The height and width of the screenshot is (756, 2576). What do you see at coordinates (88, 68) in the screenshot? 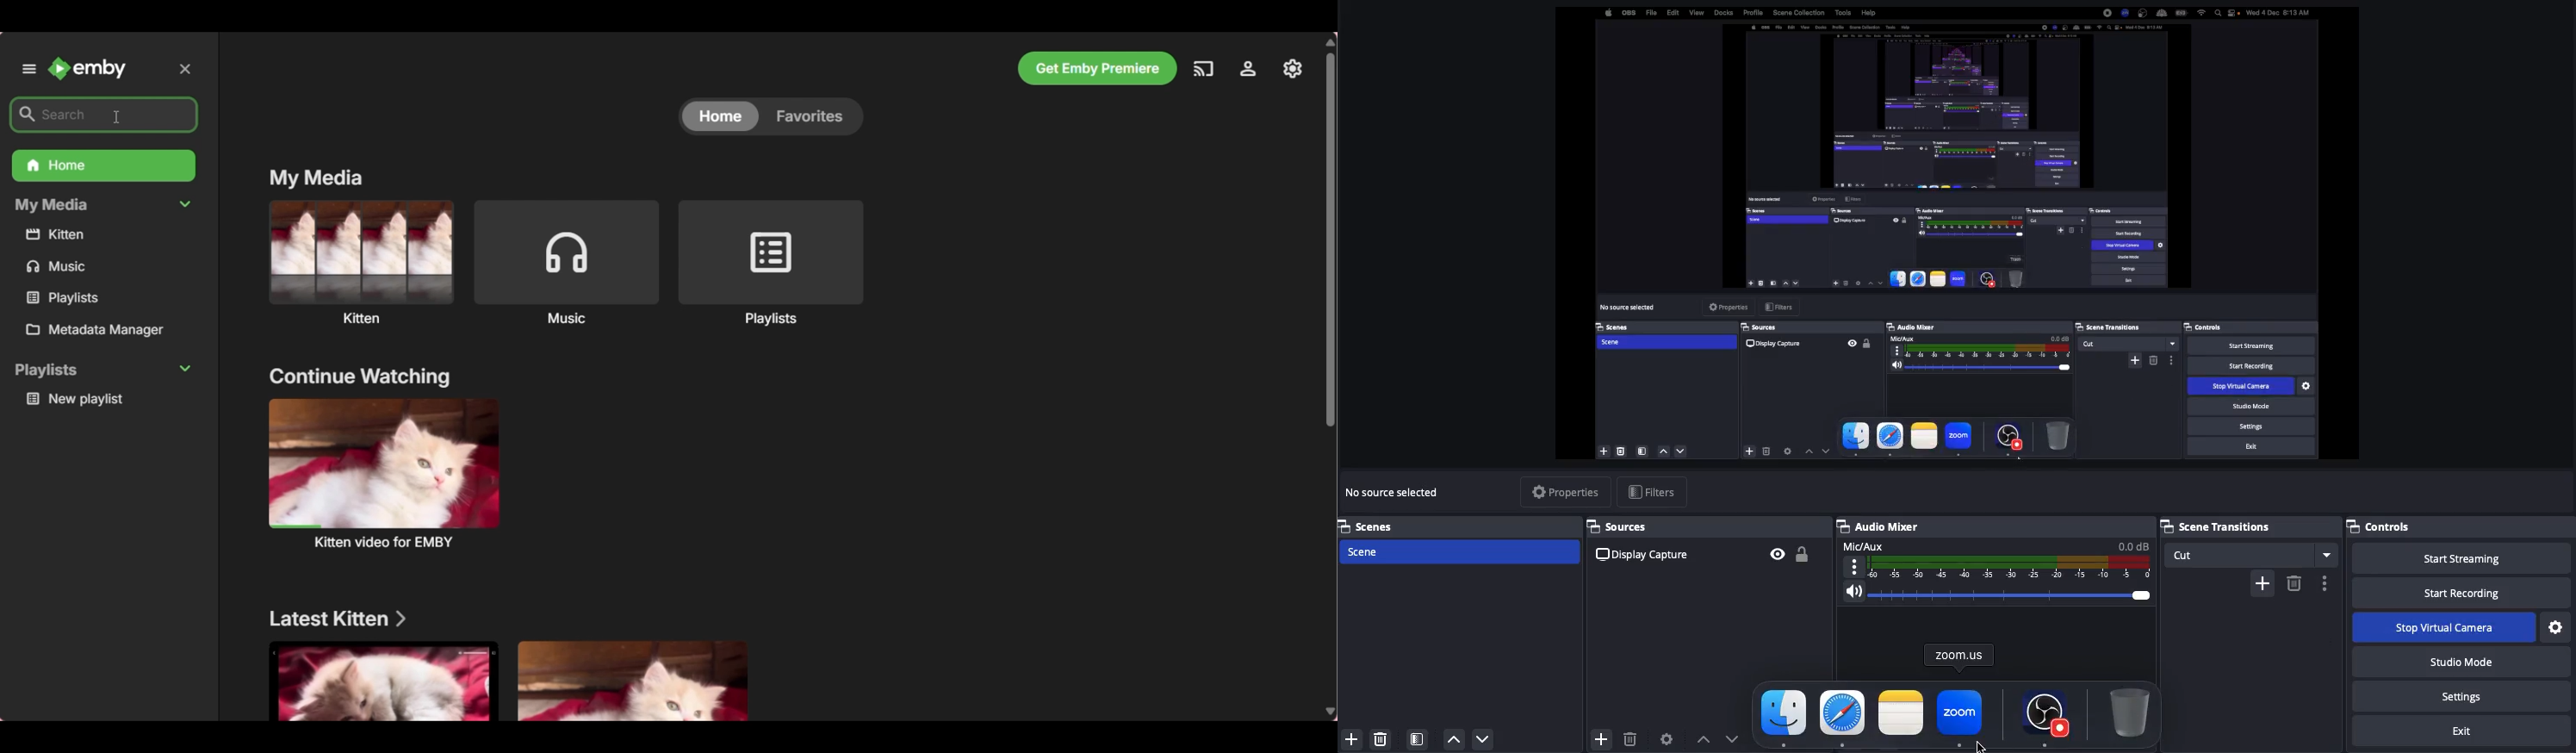
I see `Emby` at bounding box center [88, 68].